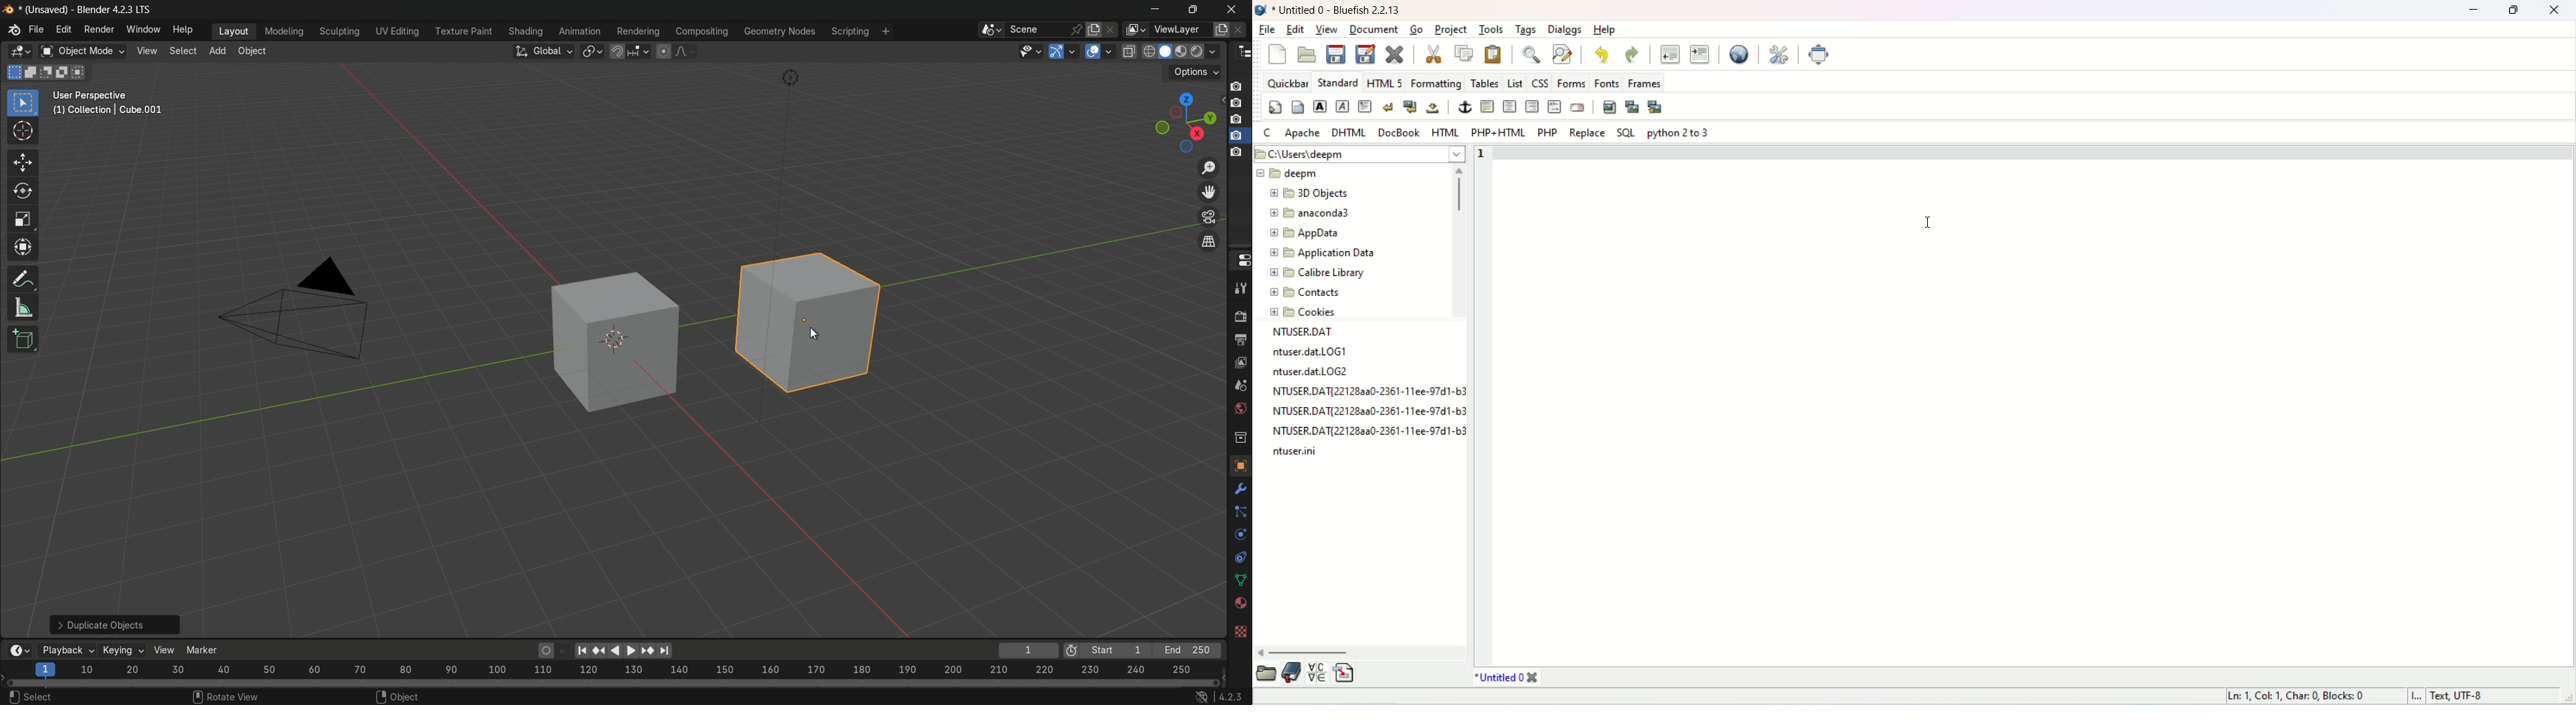  What do you see at coordinates (1110, 29) in the screenshot?
I see `delete scene` at bounding box center [1110, 29].